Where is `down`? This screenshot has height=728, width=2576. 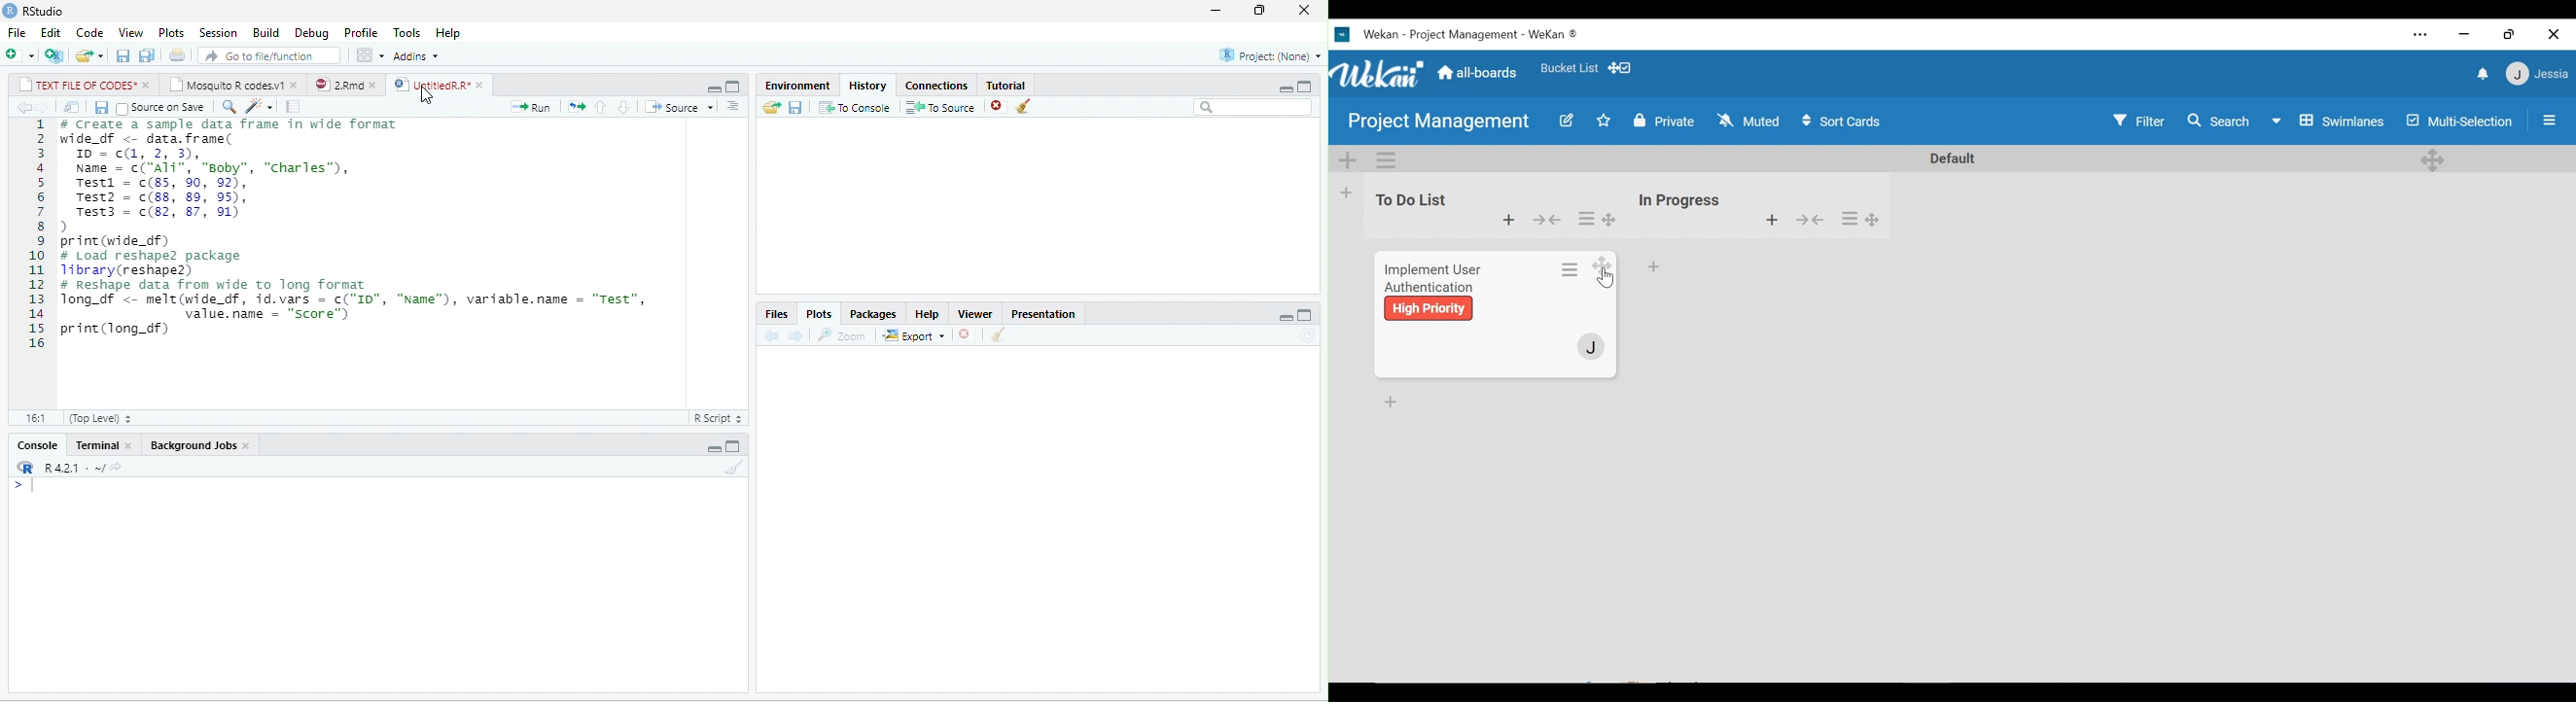 down is located at coordinates (624, 107).